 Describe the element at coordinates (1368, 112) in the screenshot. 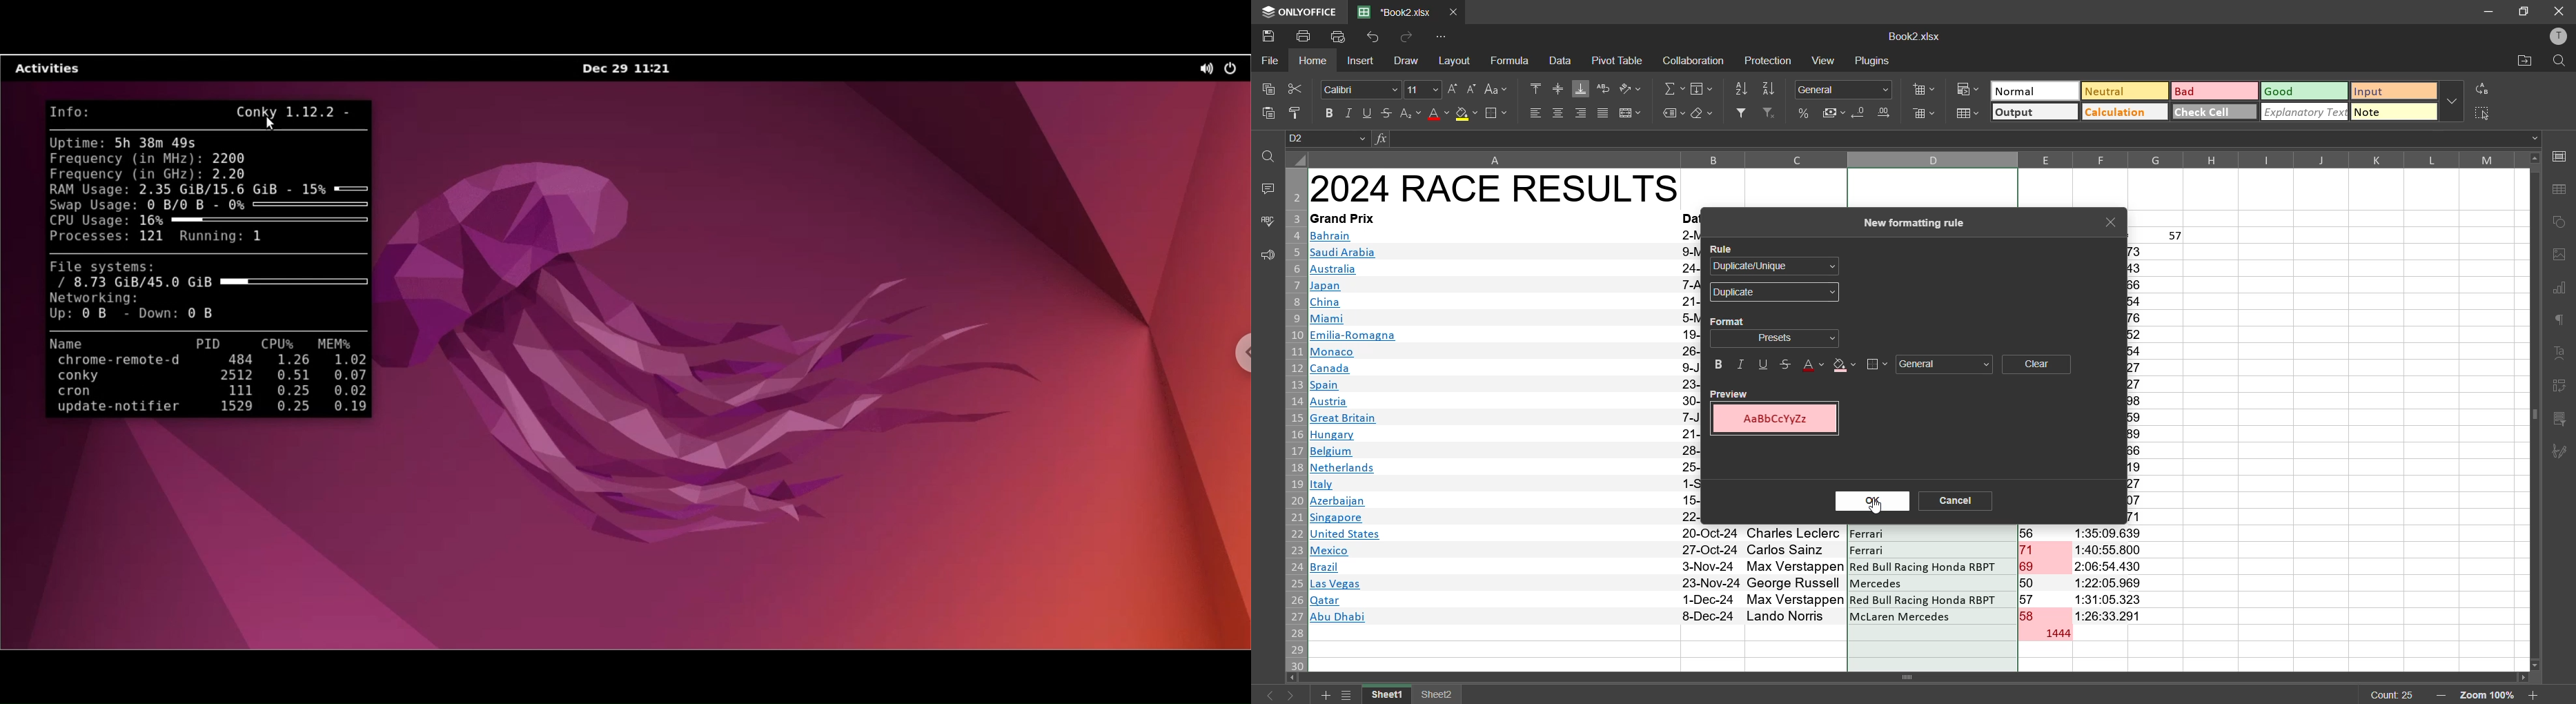

I see `underline` at that location.